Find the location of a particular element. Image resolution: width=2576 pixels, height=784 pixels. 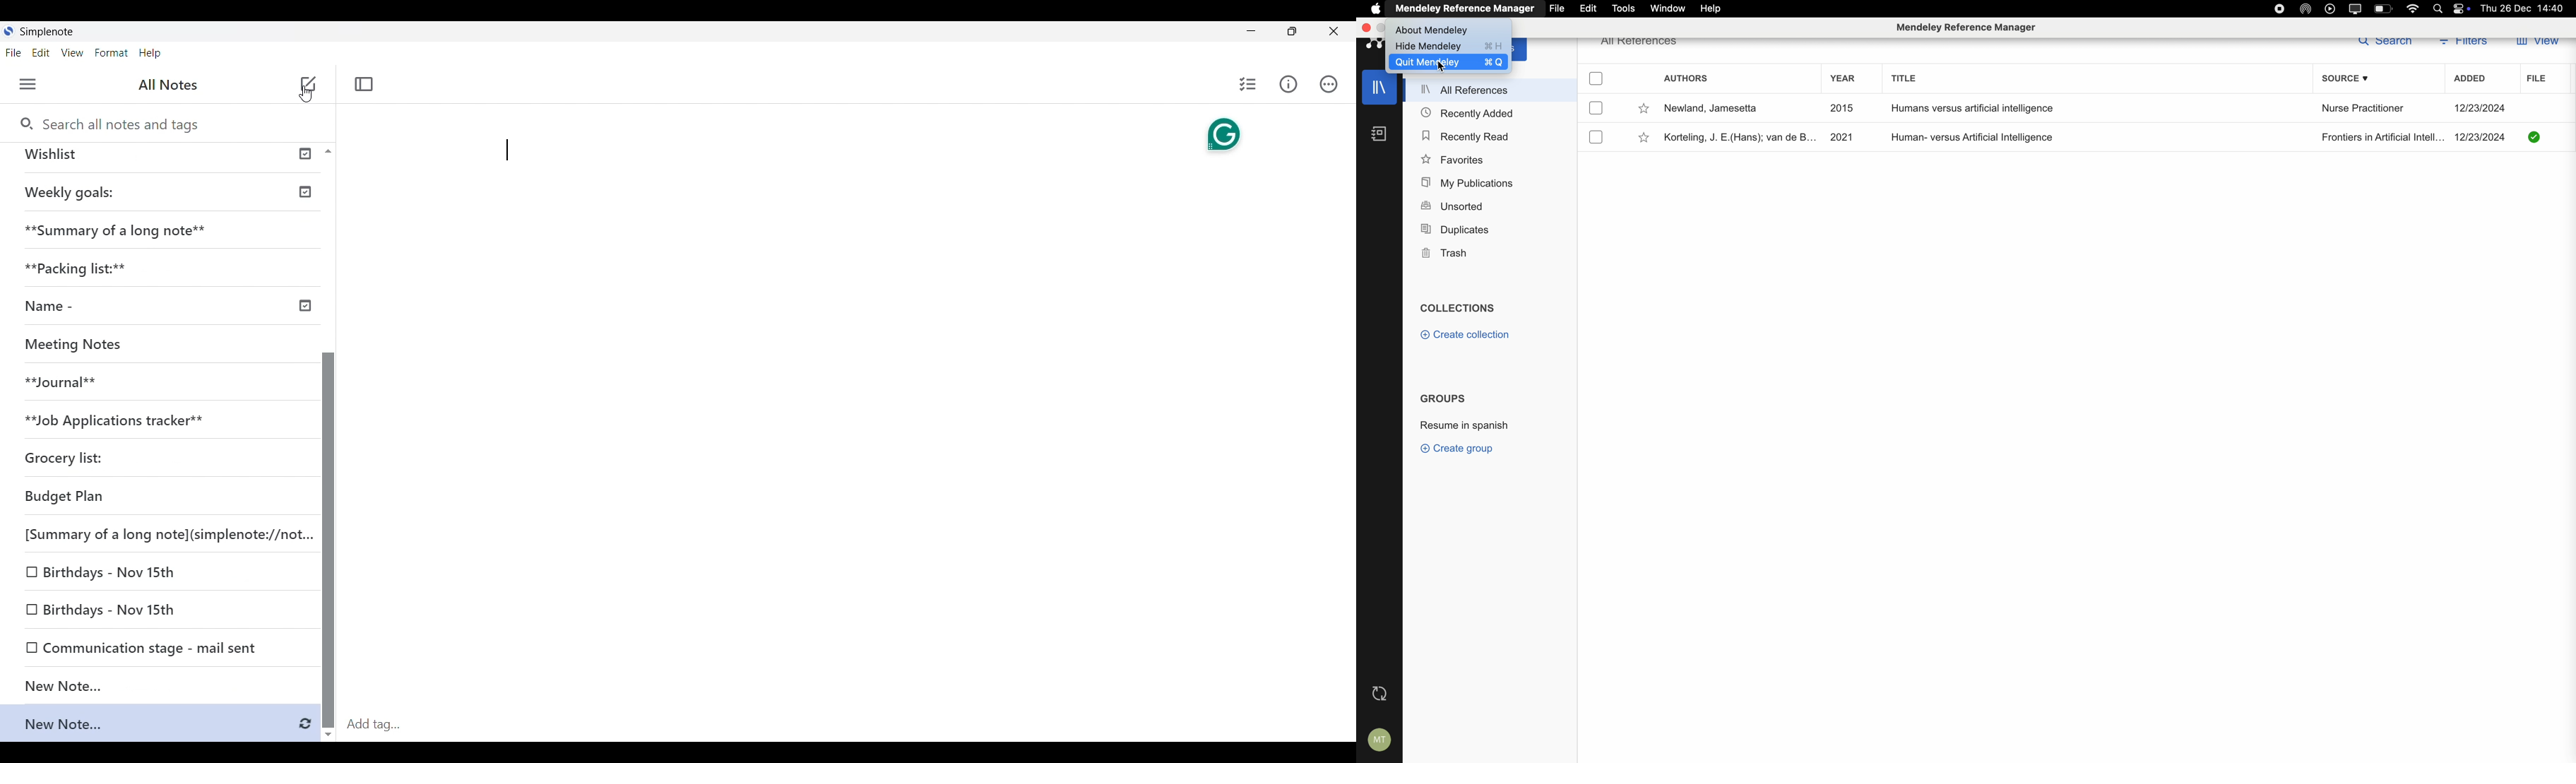

favorites is located at coordinates (1452, 160).